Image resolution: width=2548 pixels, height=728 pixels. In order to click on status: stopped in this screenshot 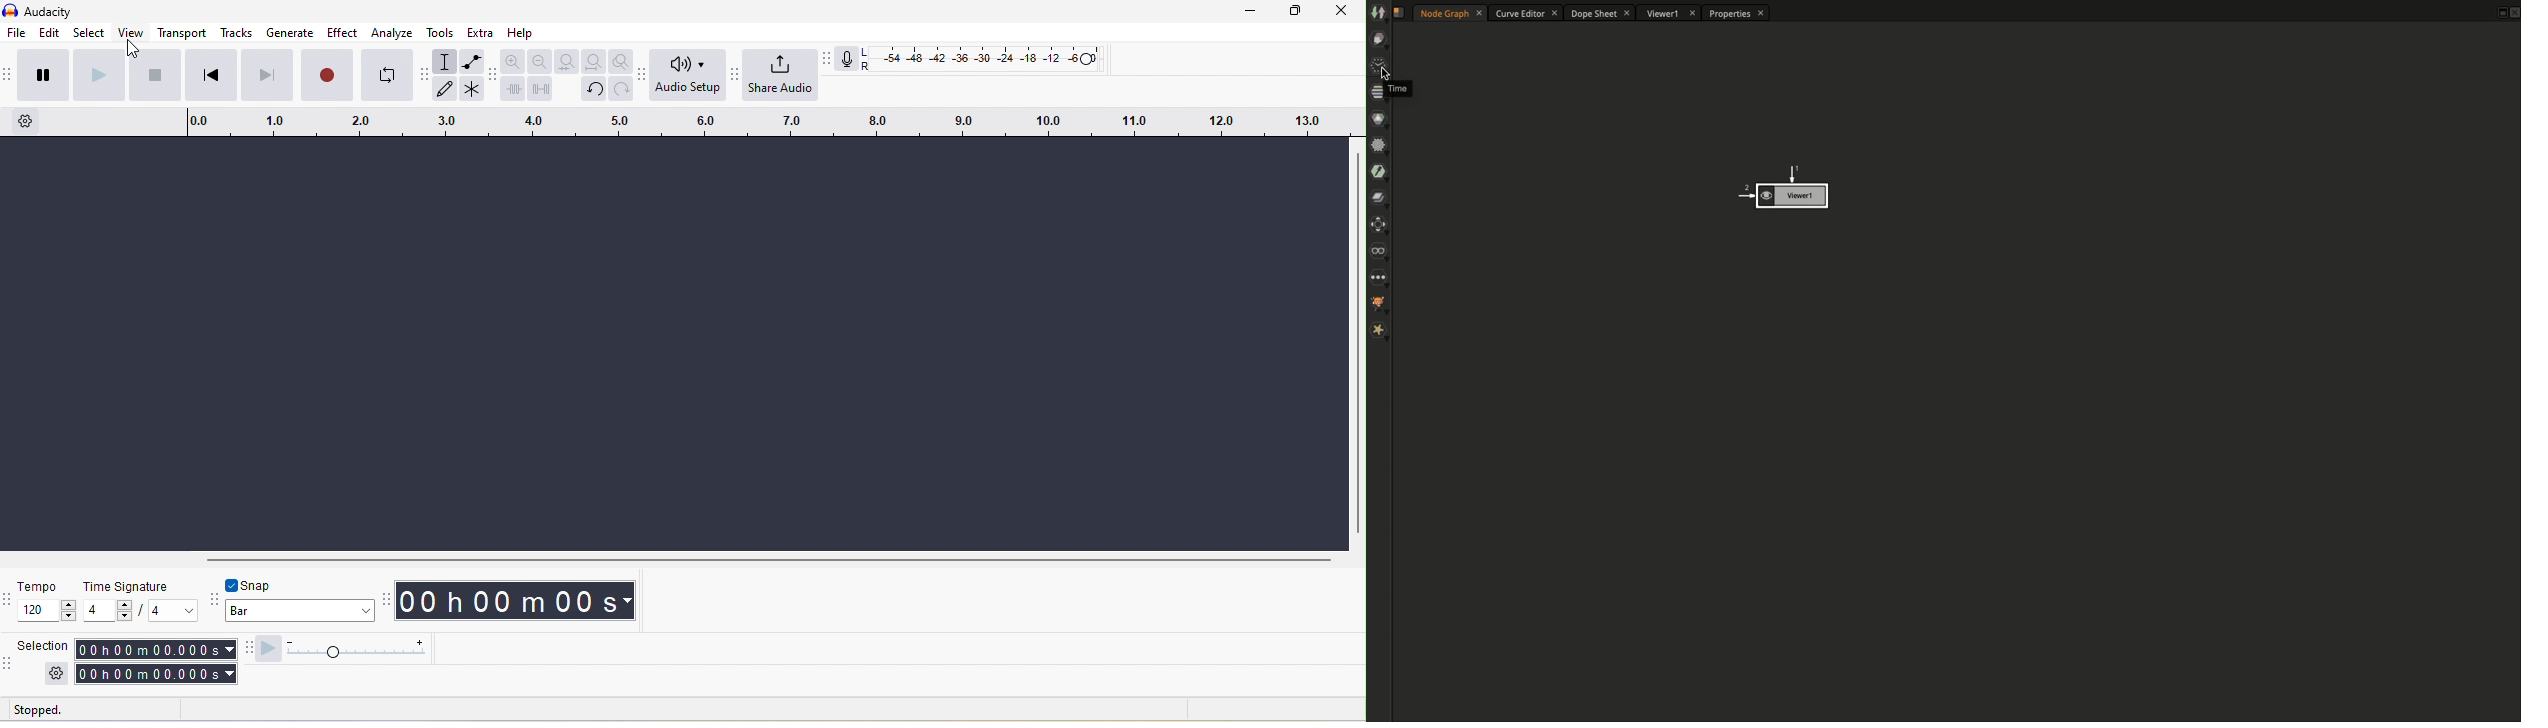, I will do `click(37, 712)`.